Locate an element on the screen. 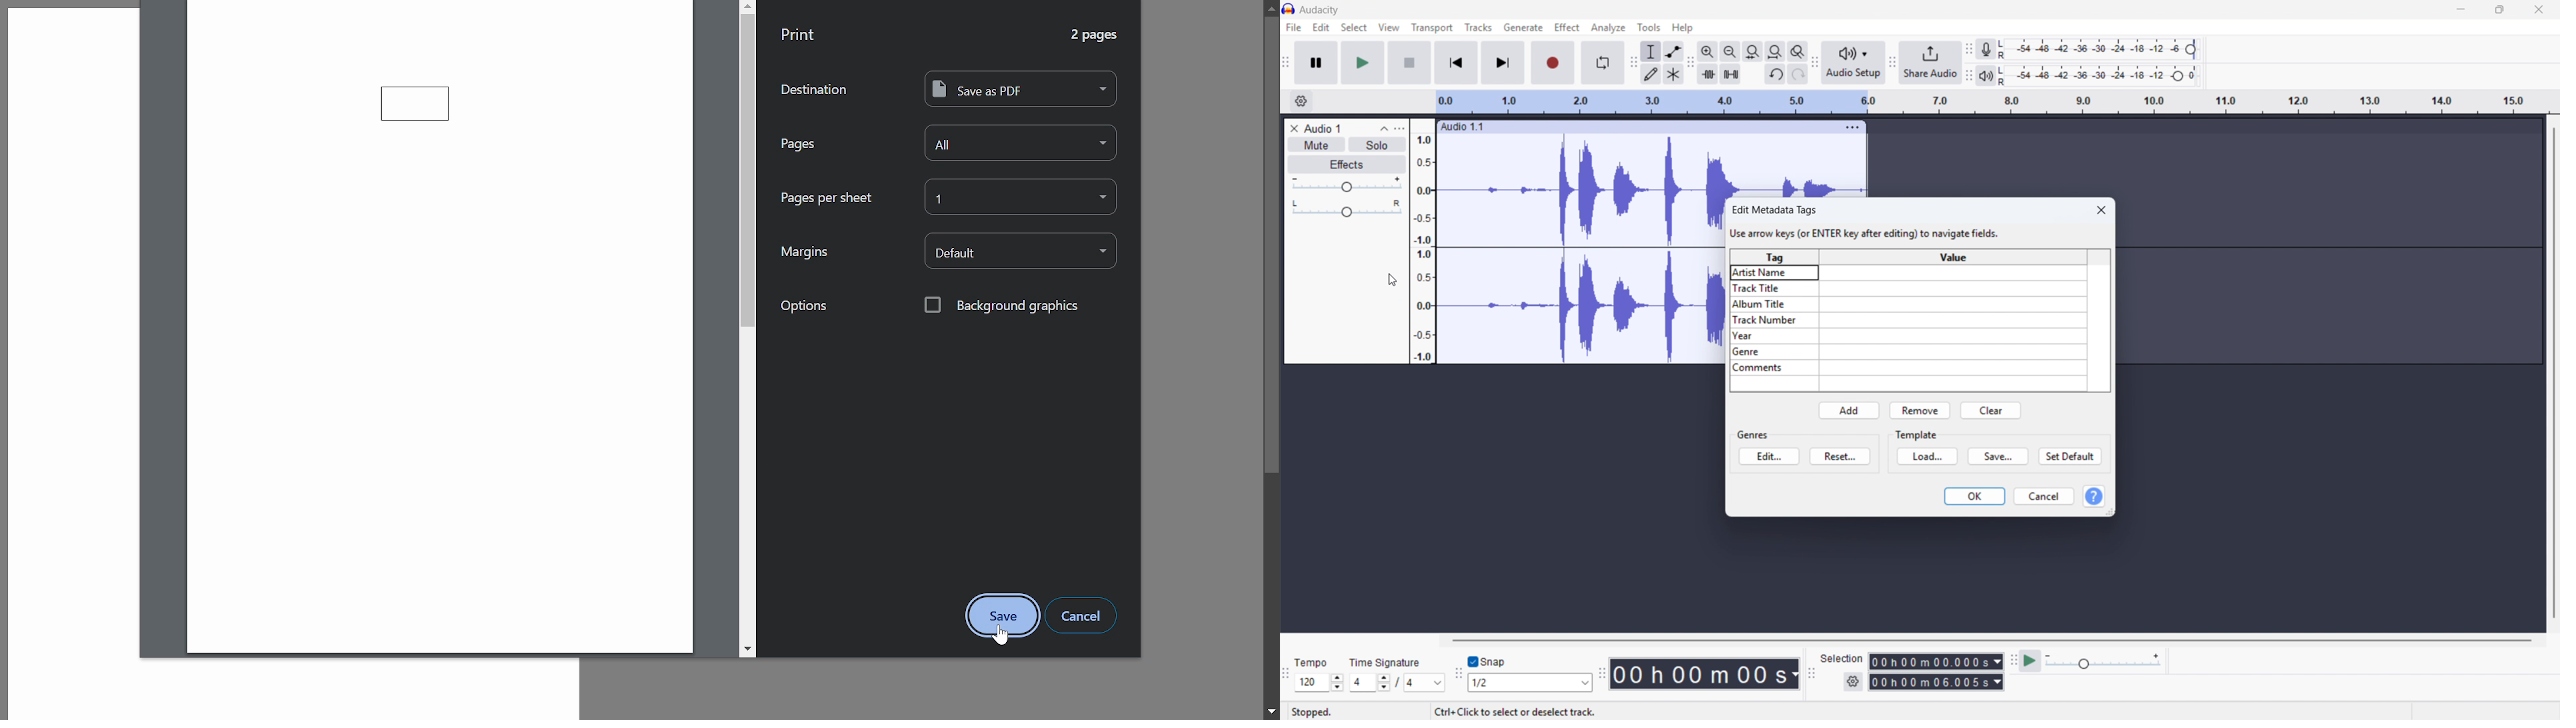  all is located at coordinates (1023, 145).